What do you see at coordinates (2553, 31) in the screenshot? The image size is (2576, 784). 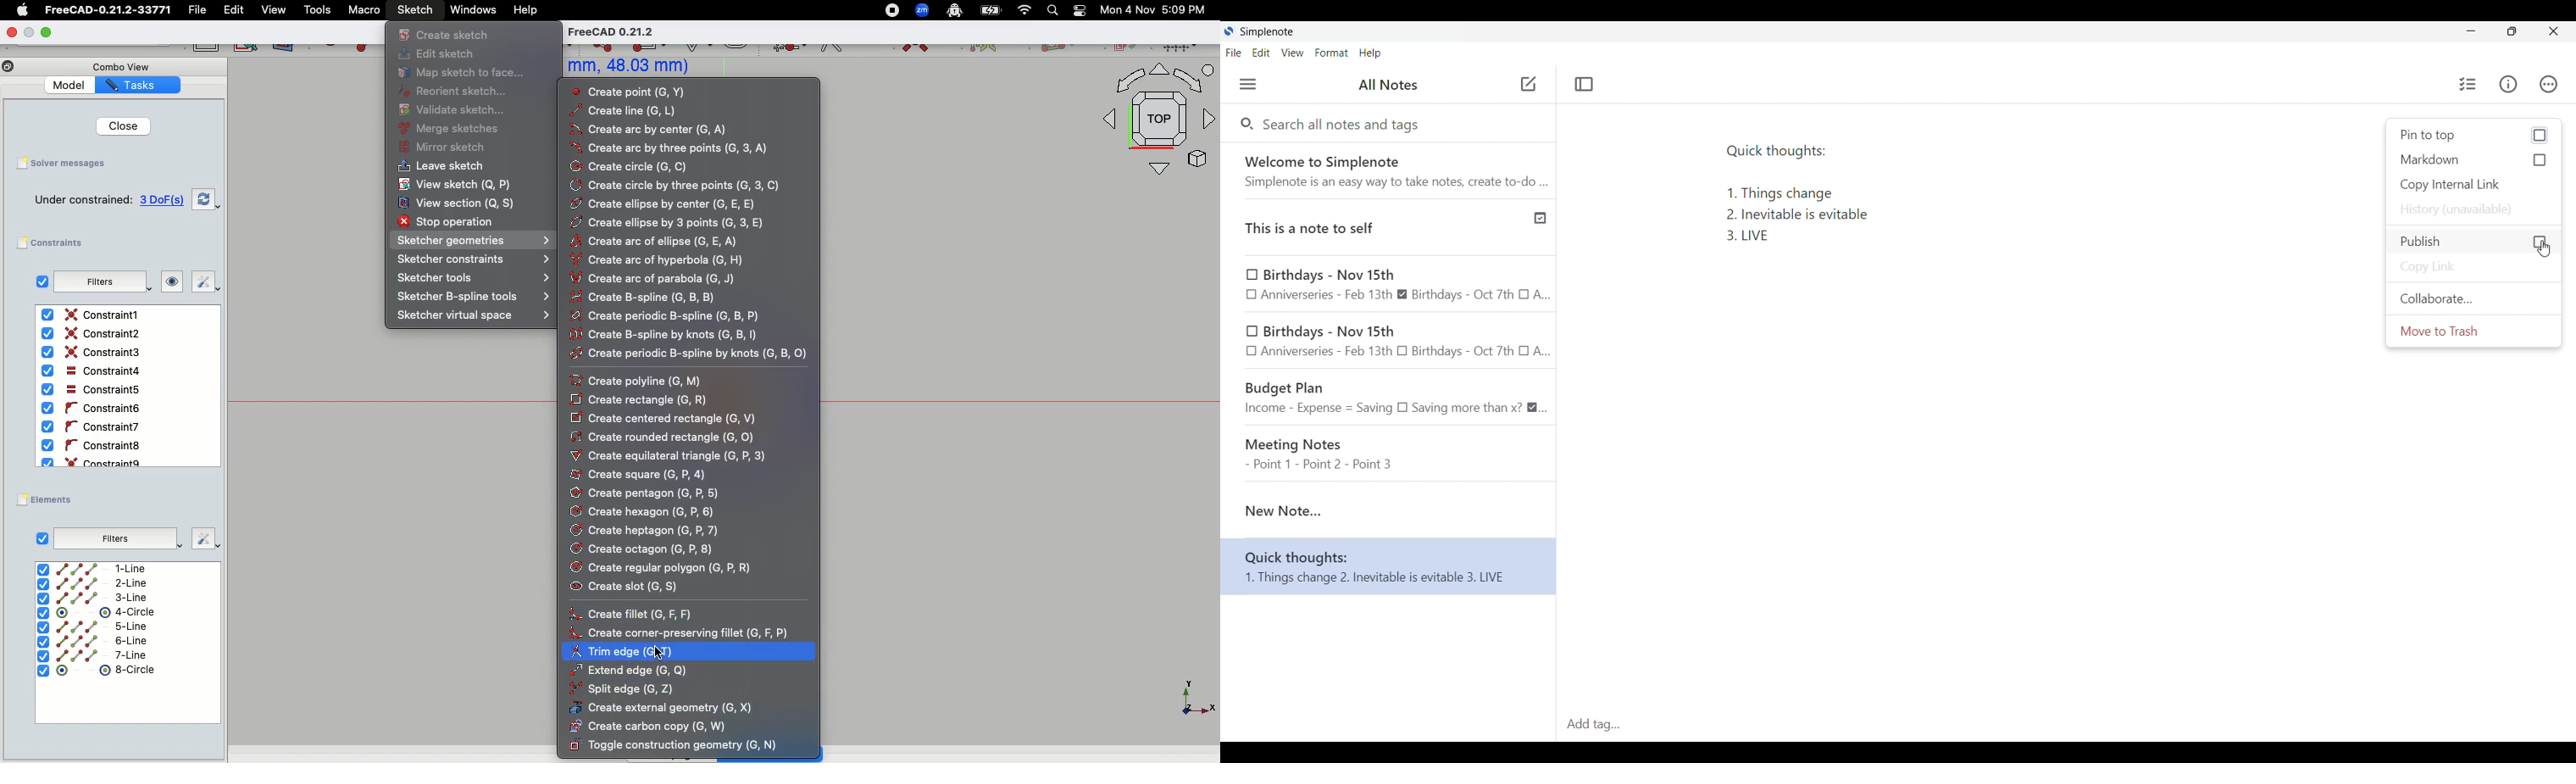 I see `Close interface` at bounding box center [2553, 31].